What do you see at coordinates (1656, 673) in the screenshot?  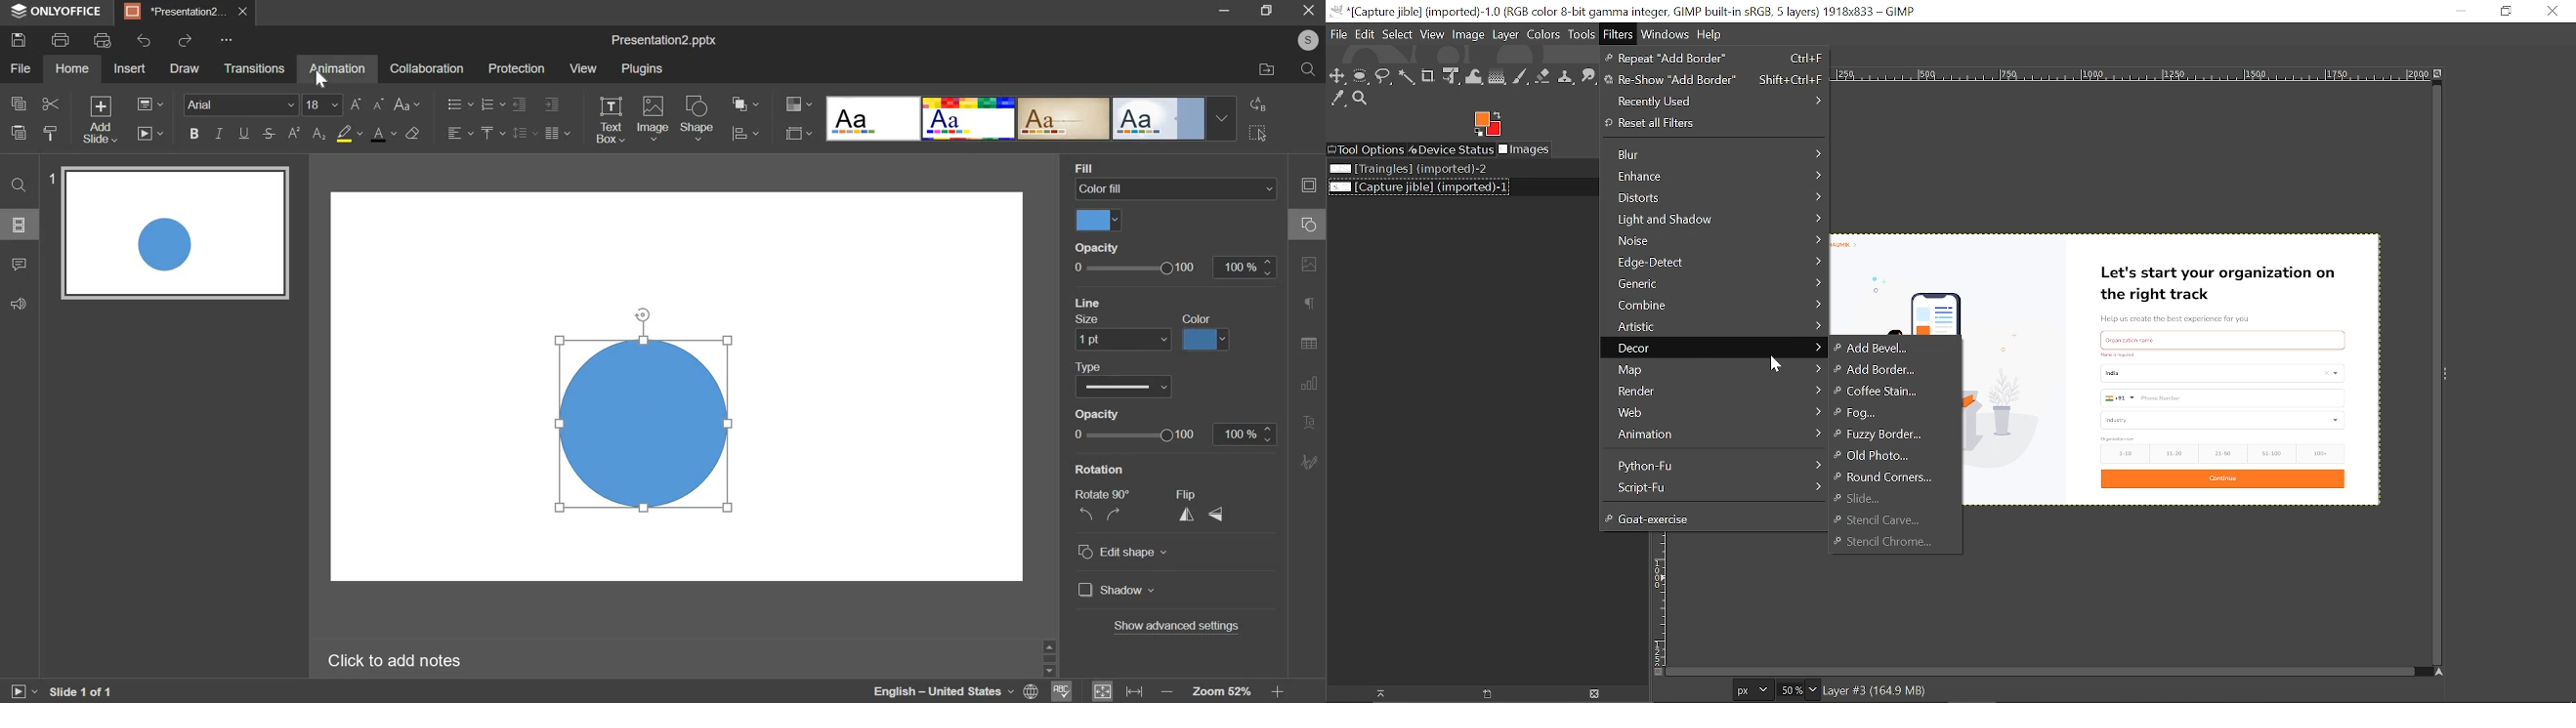 I see `Toggle quick mask on/off` at bounding box center [1656, 673].